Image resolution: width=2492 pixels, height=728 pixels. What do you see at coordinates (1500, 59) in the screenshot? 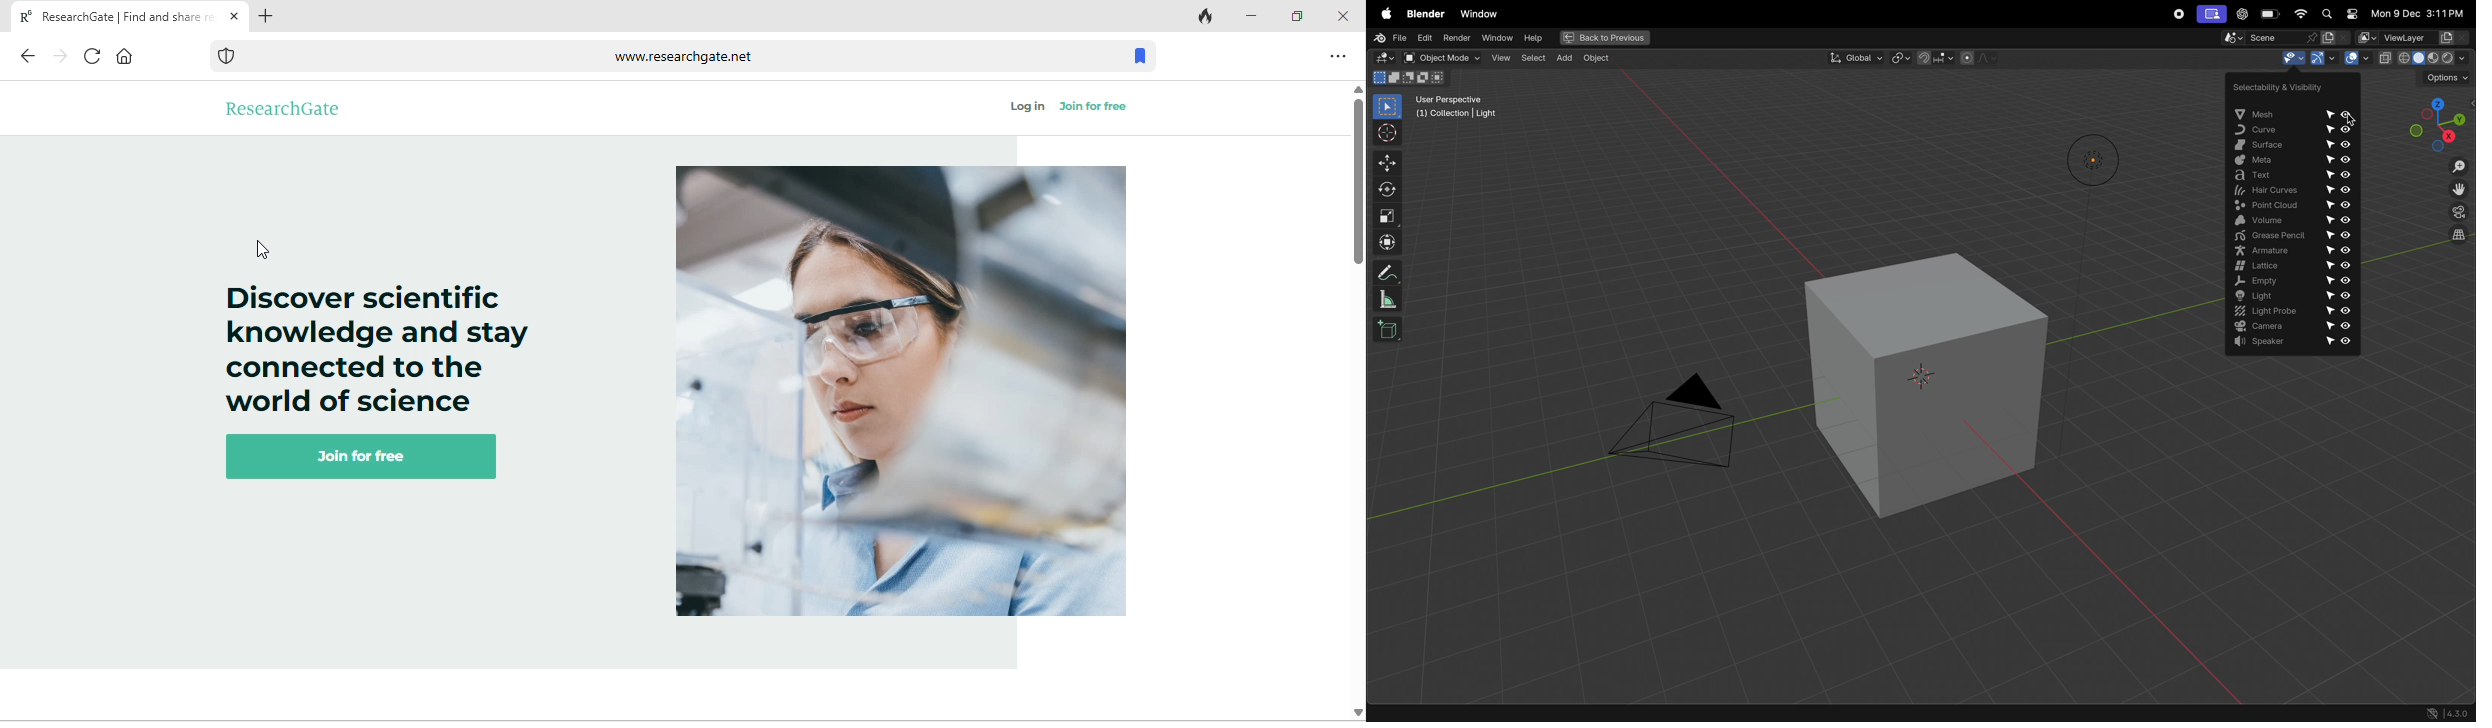
I see `view` at bounding box center [1500, 59].